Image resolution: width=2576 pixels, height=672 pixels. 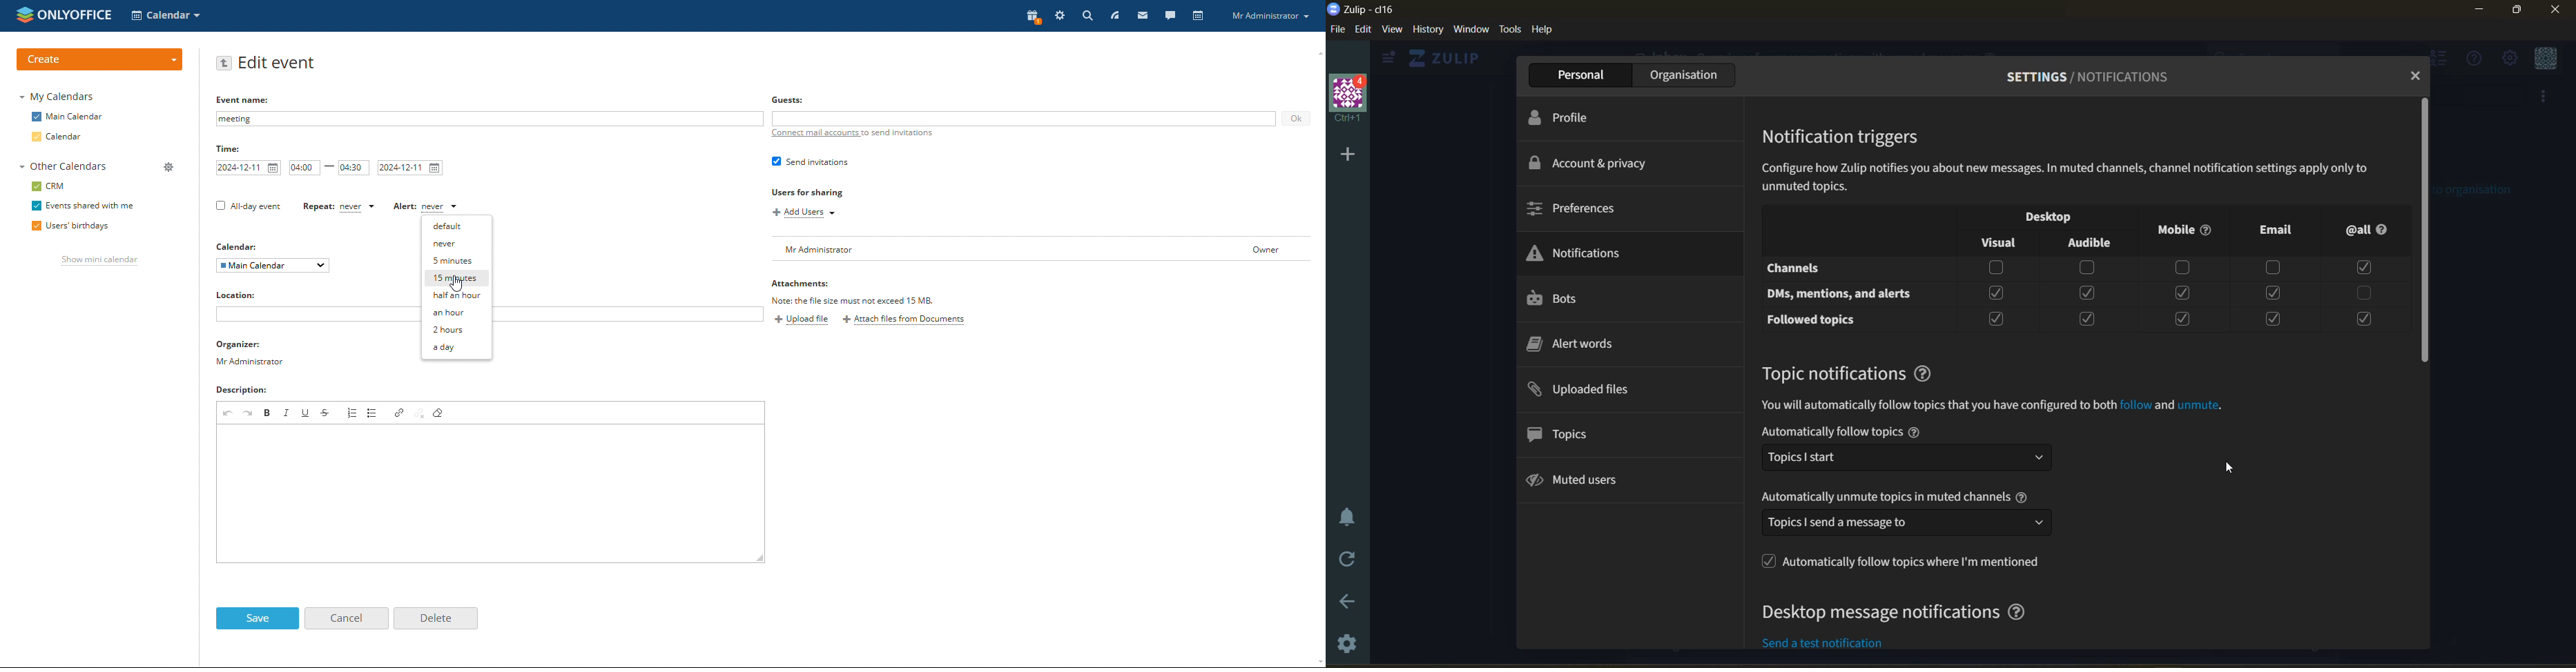 What do you see at coordinates (246, 391) in the screenshot?
I see `description` at bounding box center [246, 391].